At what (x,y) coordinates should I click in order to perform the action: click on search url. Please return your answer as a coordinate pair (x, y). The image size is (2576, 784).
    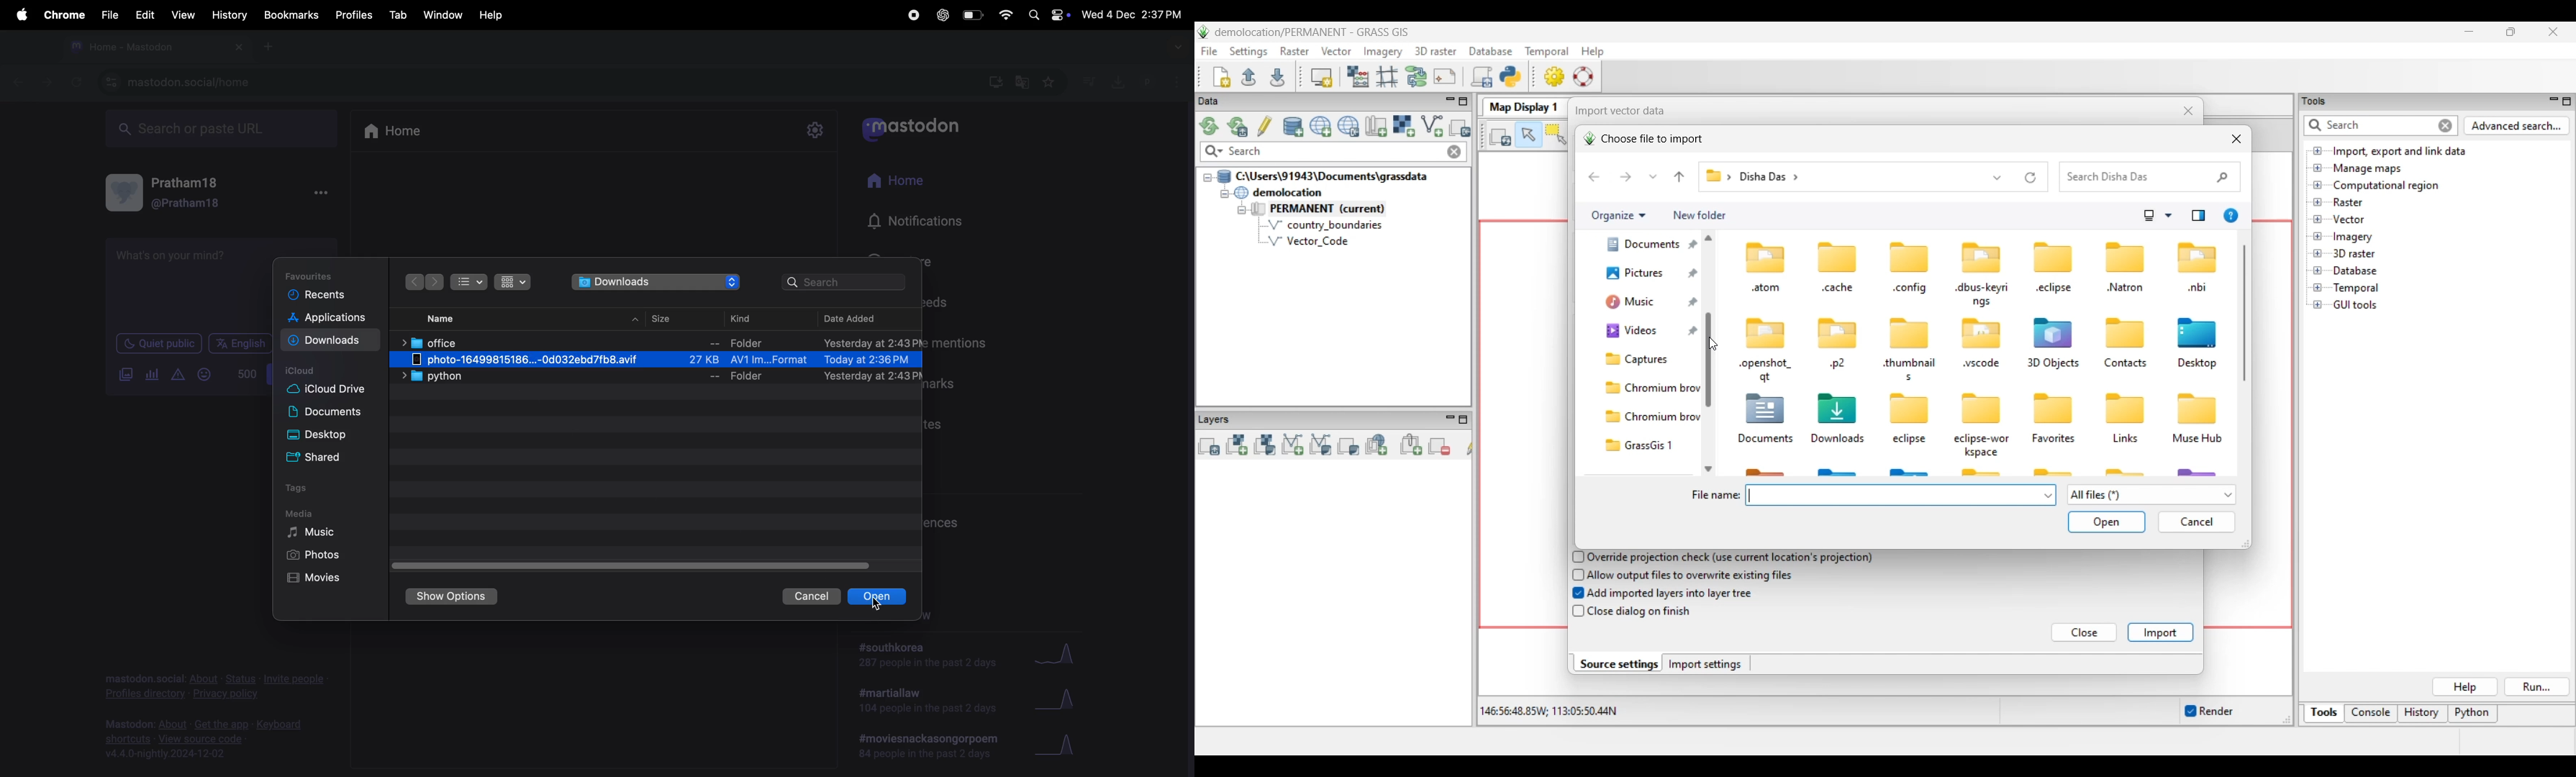
    Looking at the image, I should click on (223, 126).